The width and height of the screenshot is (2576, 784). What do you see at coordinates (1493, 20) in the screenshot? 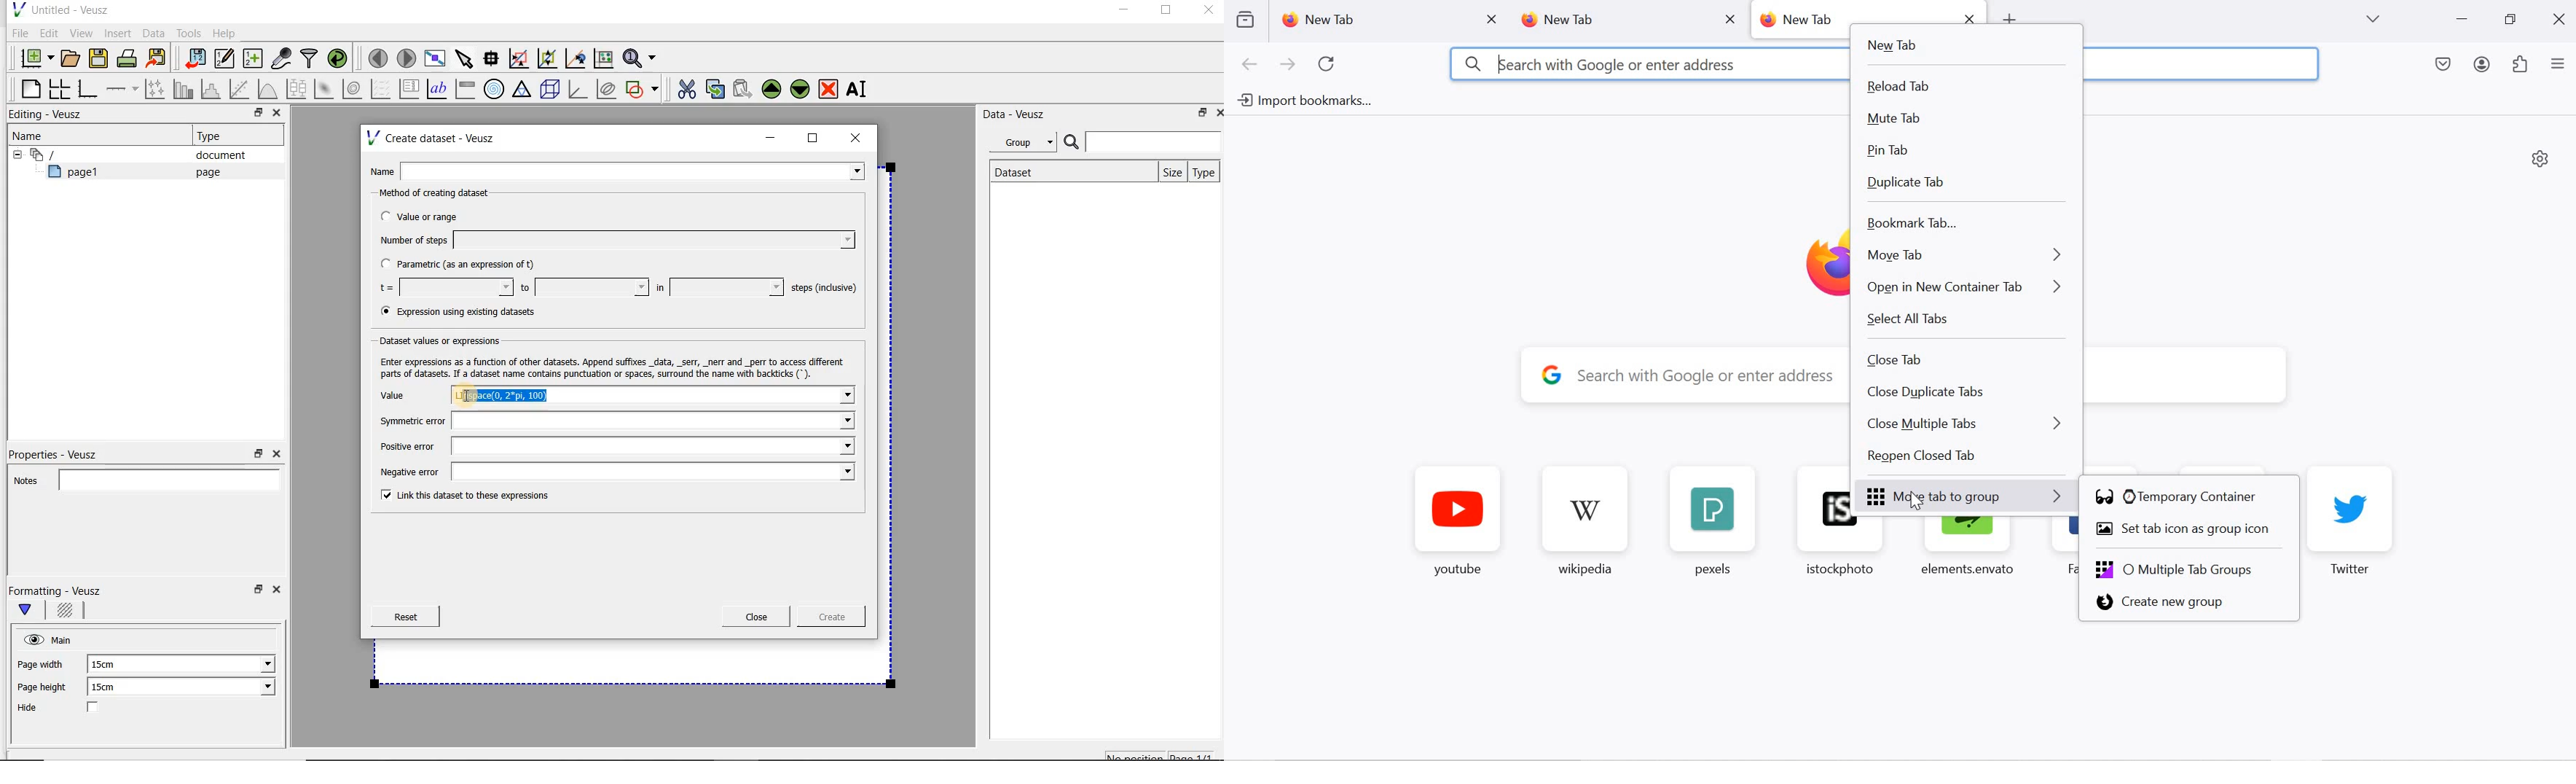
I see `close tab` at bounding box center [1493, 20].